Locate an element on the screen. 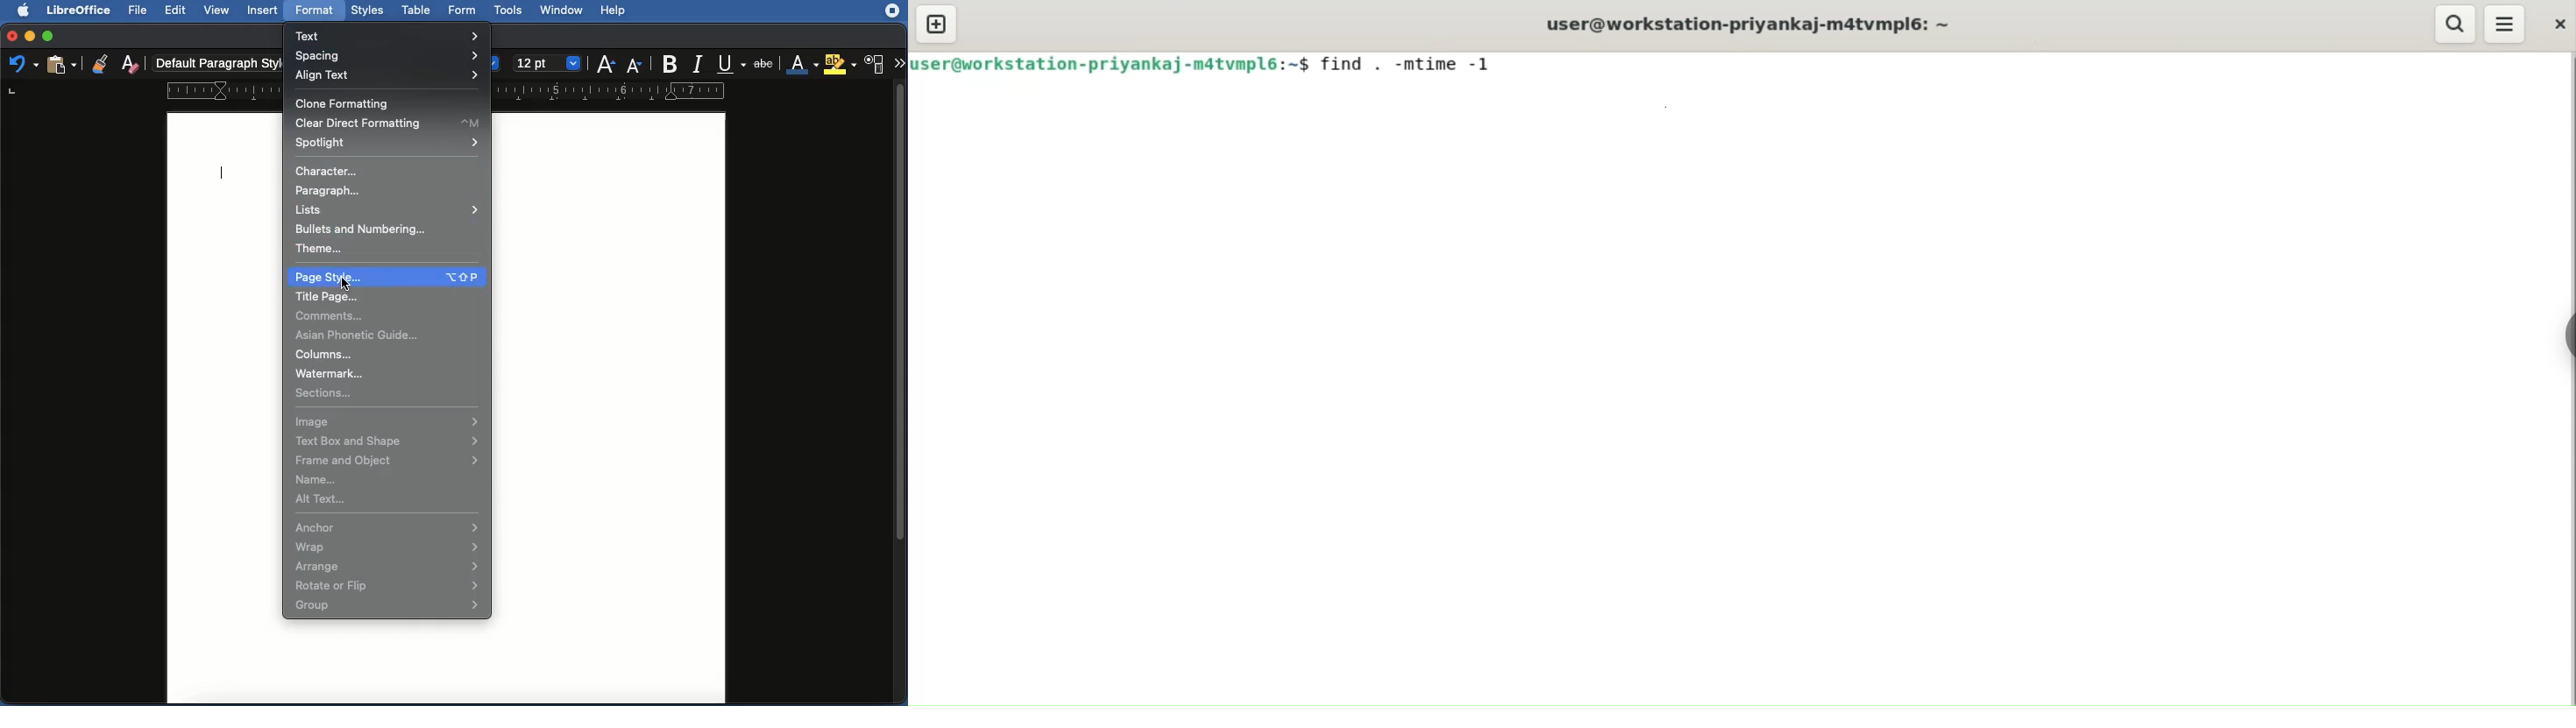 This screenshot has height=728, width=2576. extension is located at coordinates (891, 14).